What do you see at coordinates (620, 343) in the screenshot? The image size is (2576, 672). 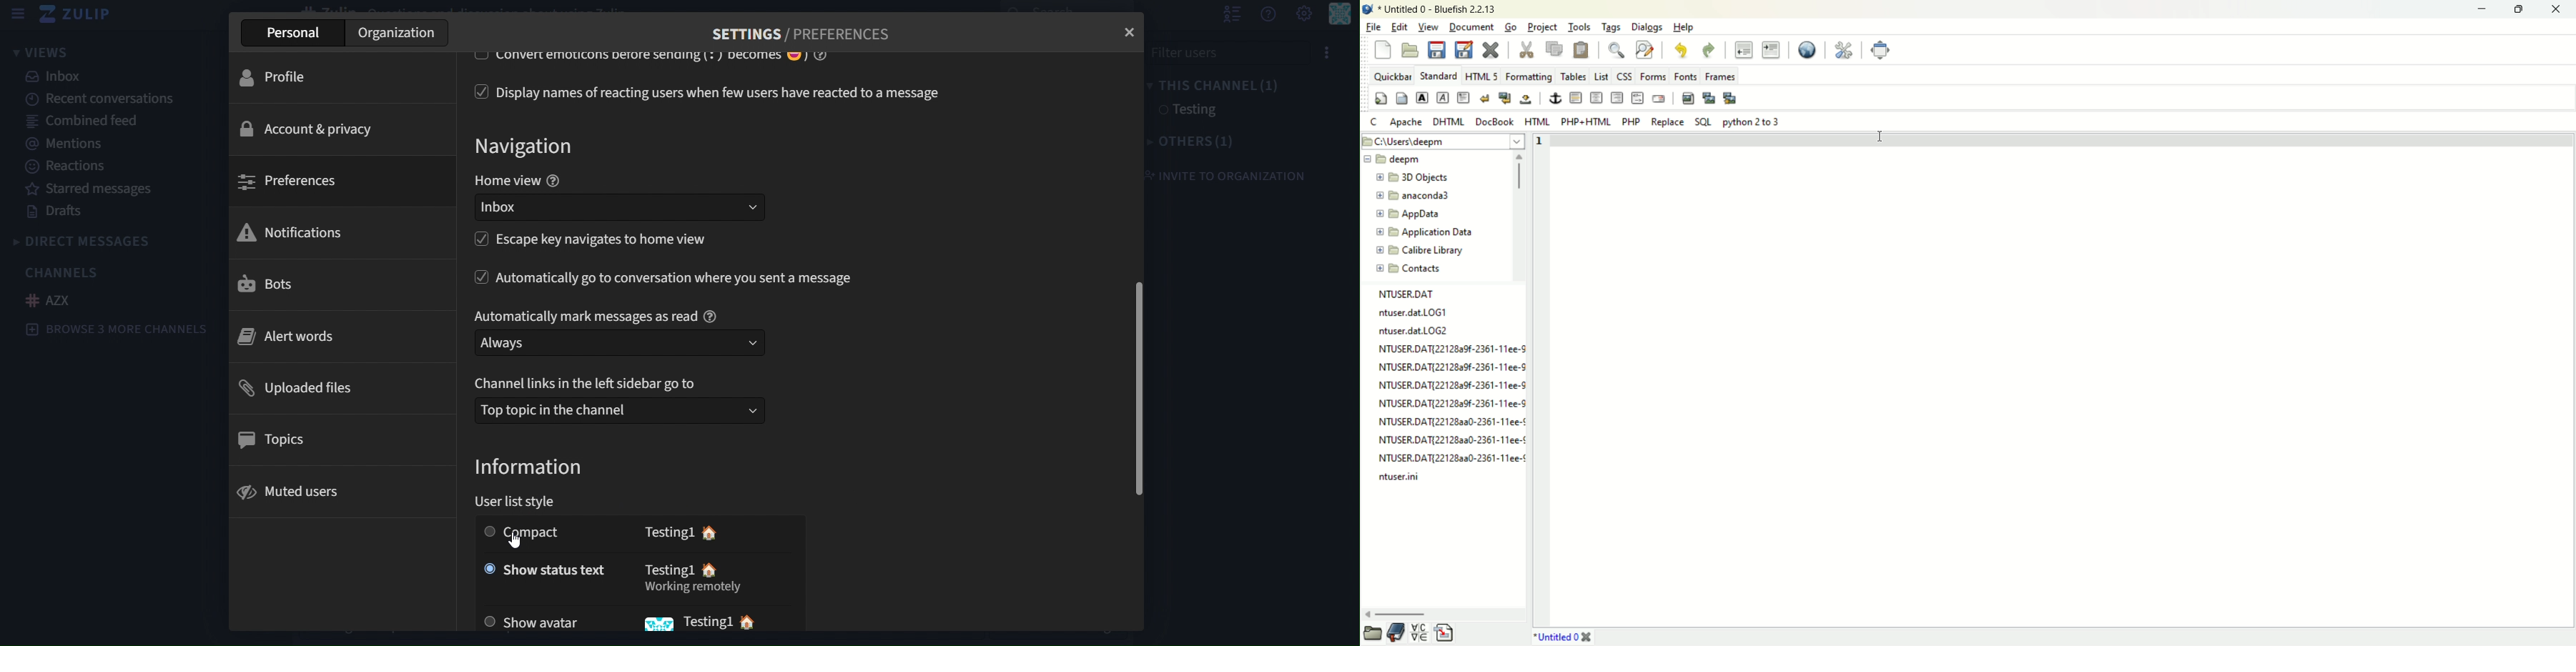 I see `always` at bounding box center [620, 343].